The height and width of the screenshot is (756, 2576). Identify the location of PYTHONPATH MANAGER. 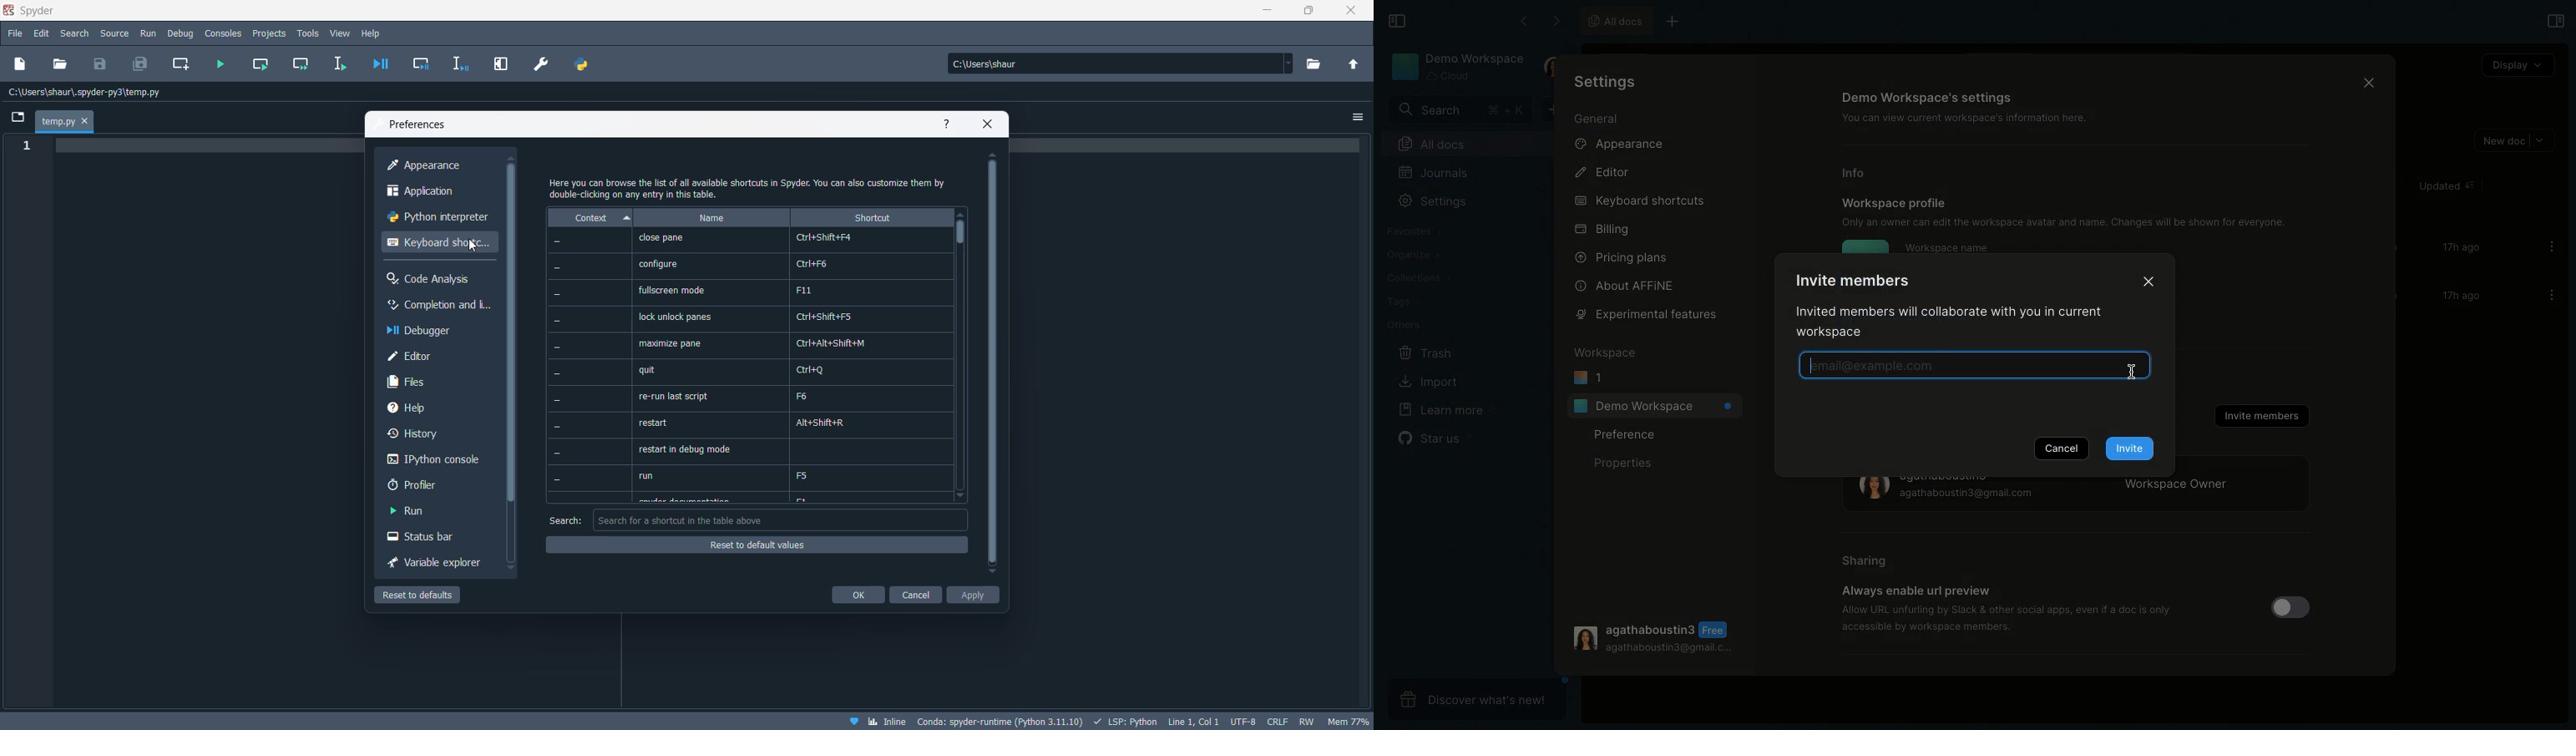
(585, 64).